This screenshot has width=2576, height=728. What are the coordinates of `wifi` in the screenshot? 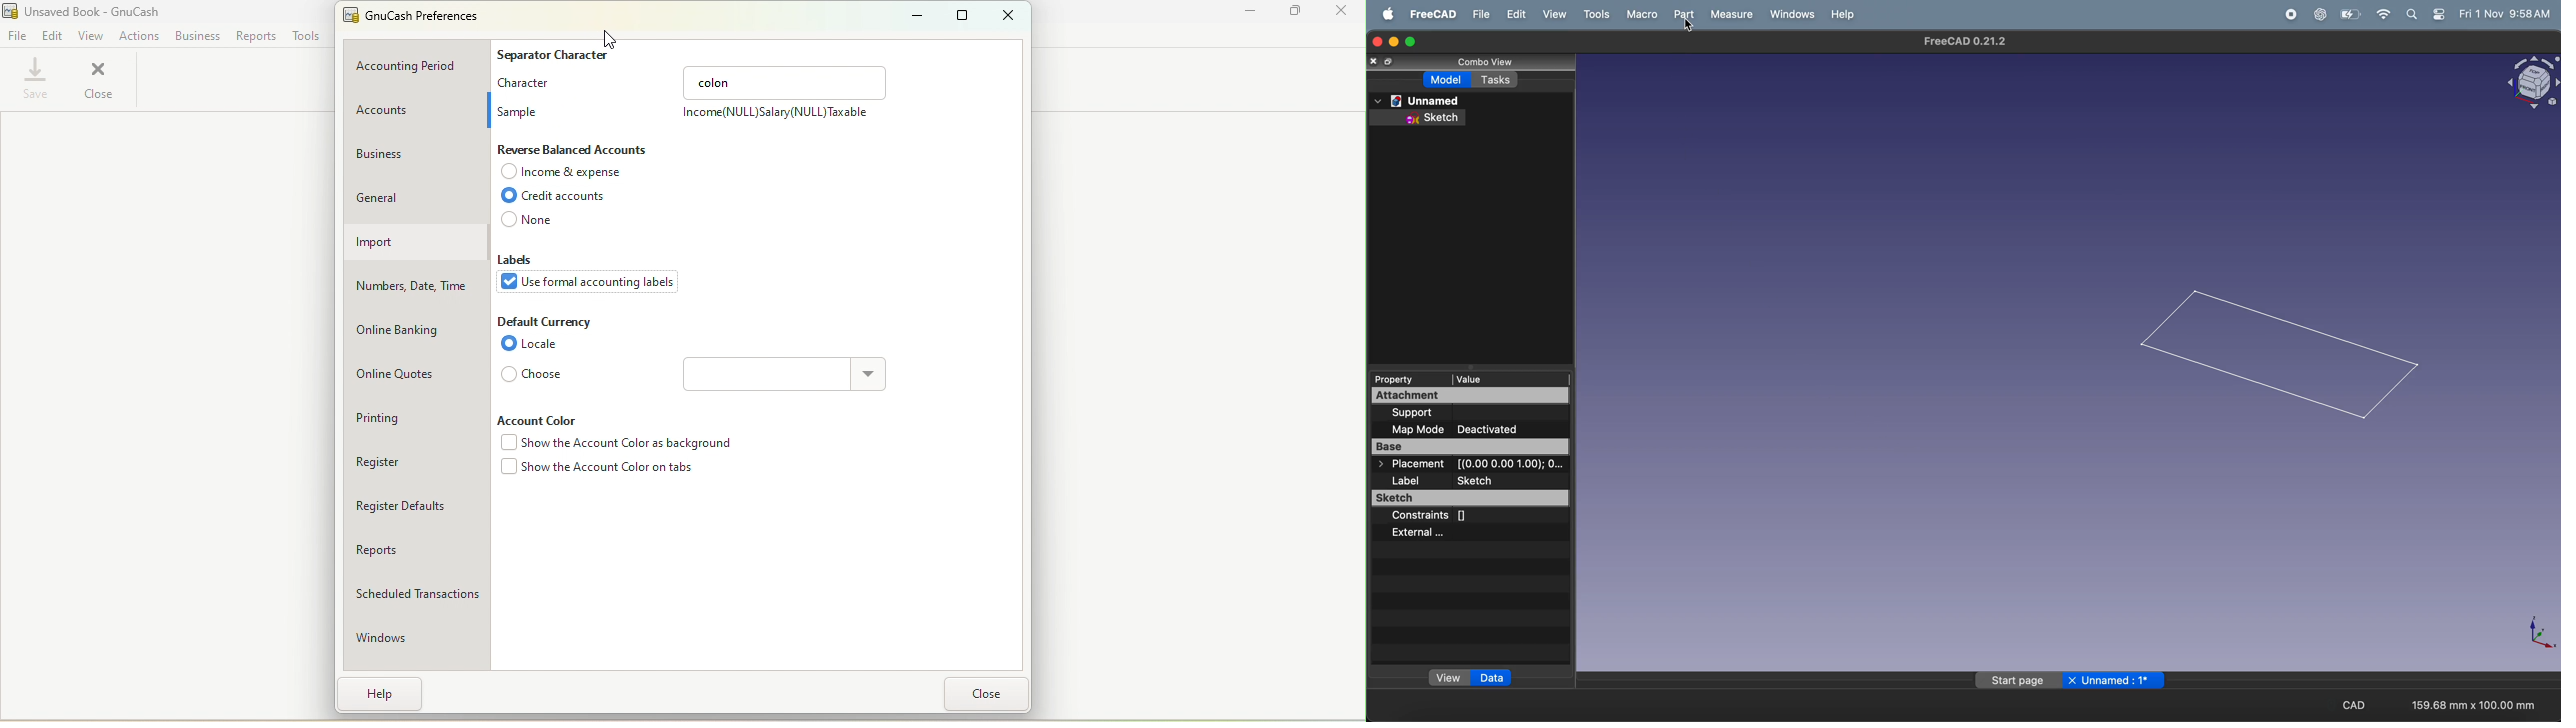 It's located at (2384, 14).